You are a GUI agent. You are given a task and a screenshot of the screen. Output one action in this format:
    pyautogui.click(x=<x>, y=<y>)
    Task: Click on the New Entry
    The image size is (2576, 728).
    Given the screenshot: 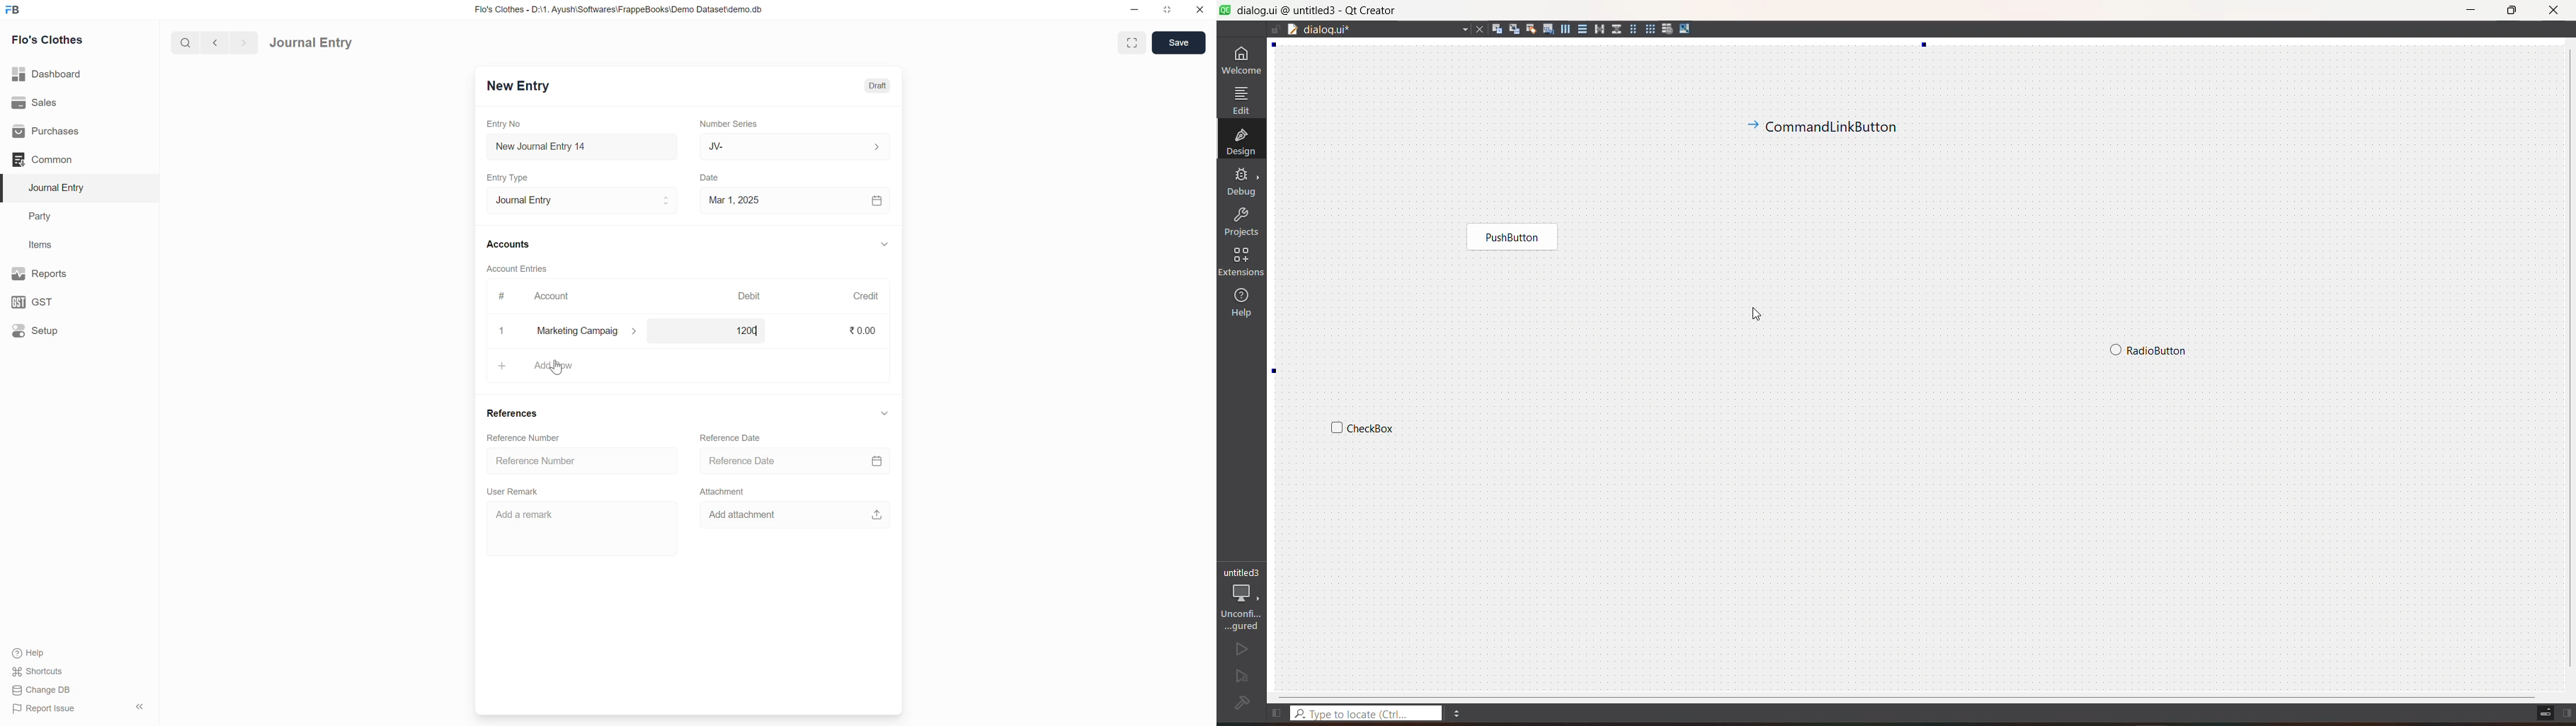 What is the action you would take?
    pyautogui.click(x=518, y=85)
    